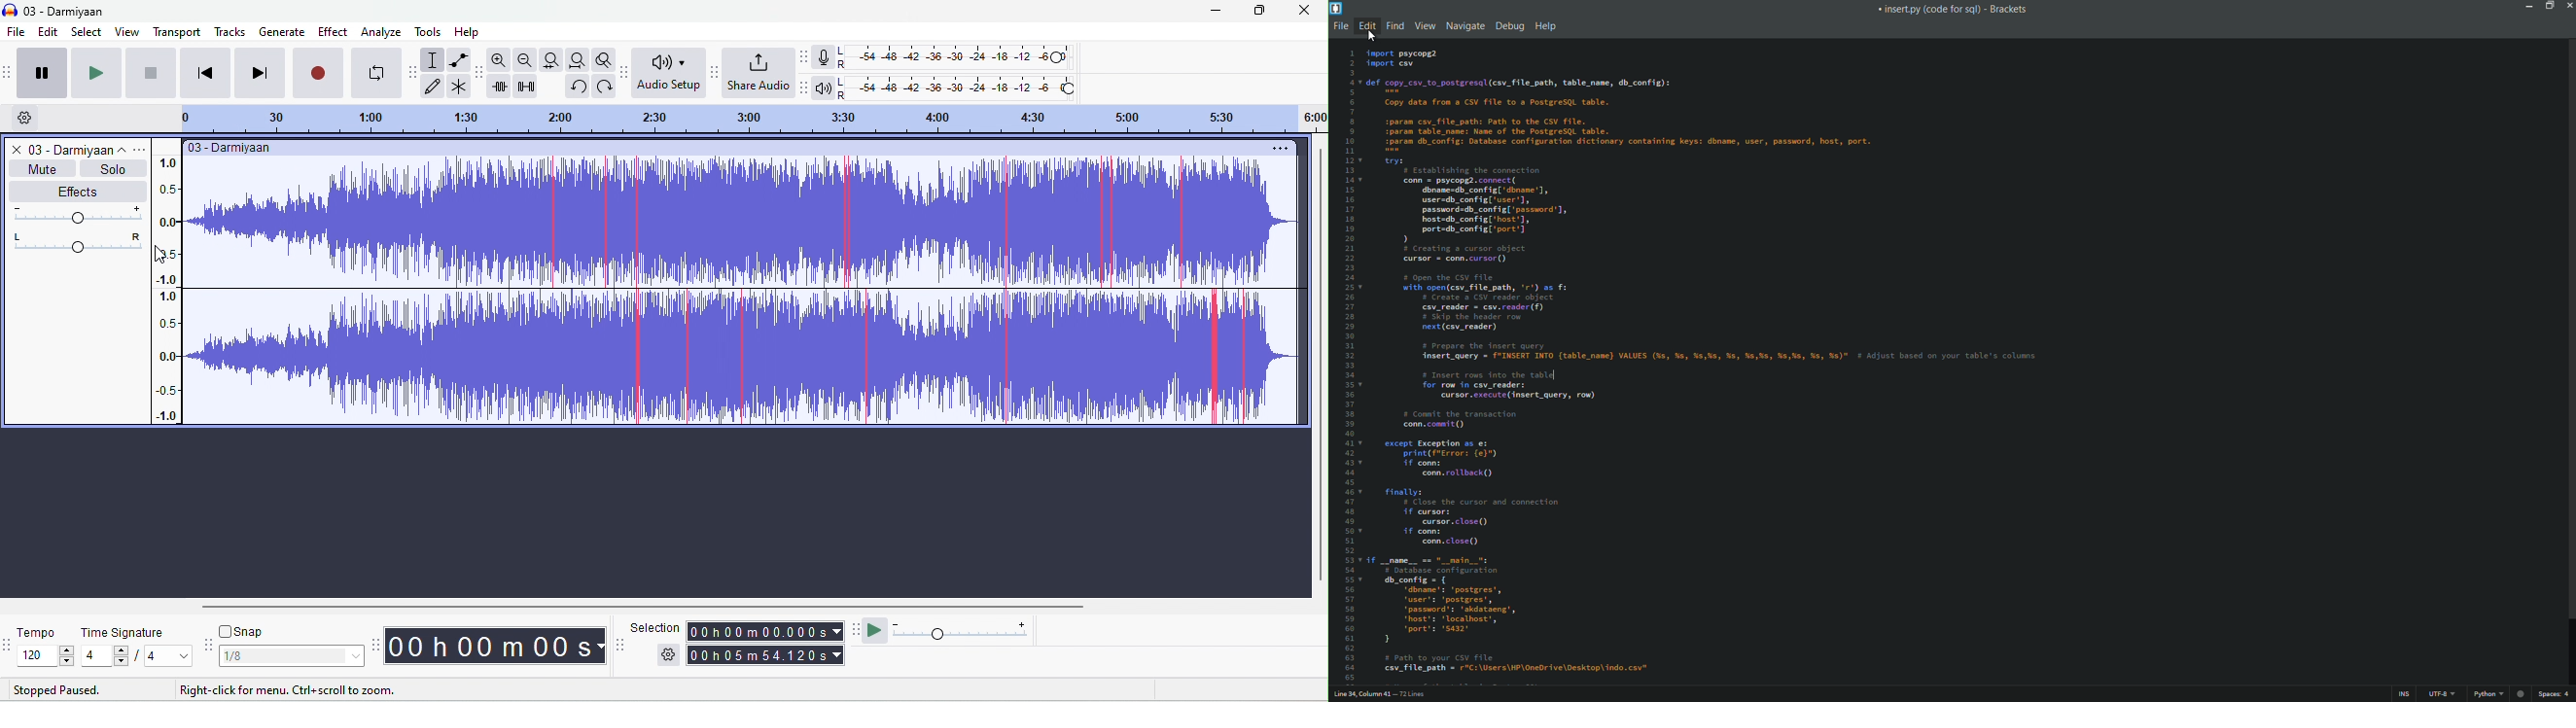 The image size is (2576, 728). What do you see at coordinates (79, 213) in the screenshot?
I see `volume` at bounding box center [79, 213].